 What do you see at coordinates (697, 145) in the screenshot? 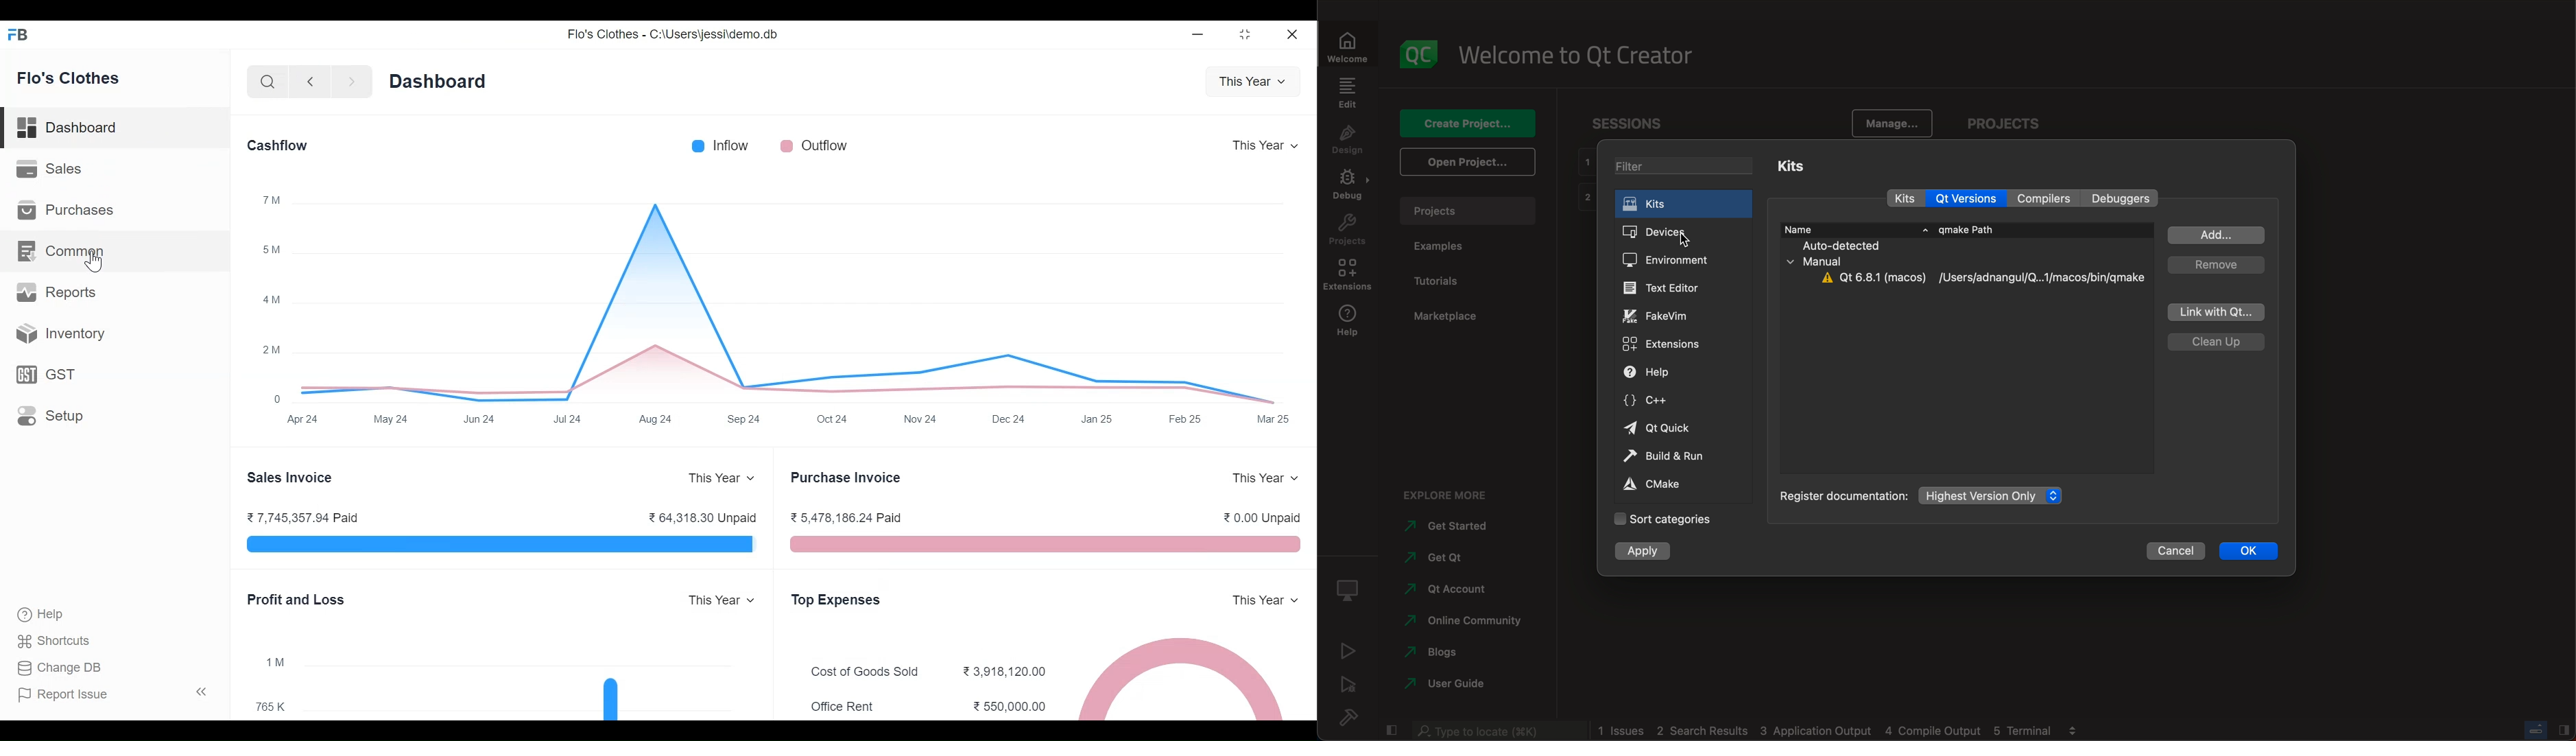
I see `Outflow color bar` at bounding box center [697, 145].